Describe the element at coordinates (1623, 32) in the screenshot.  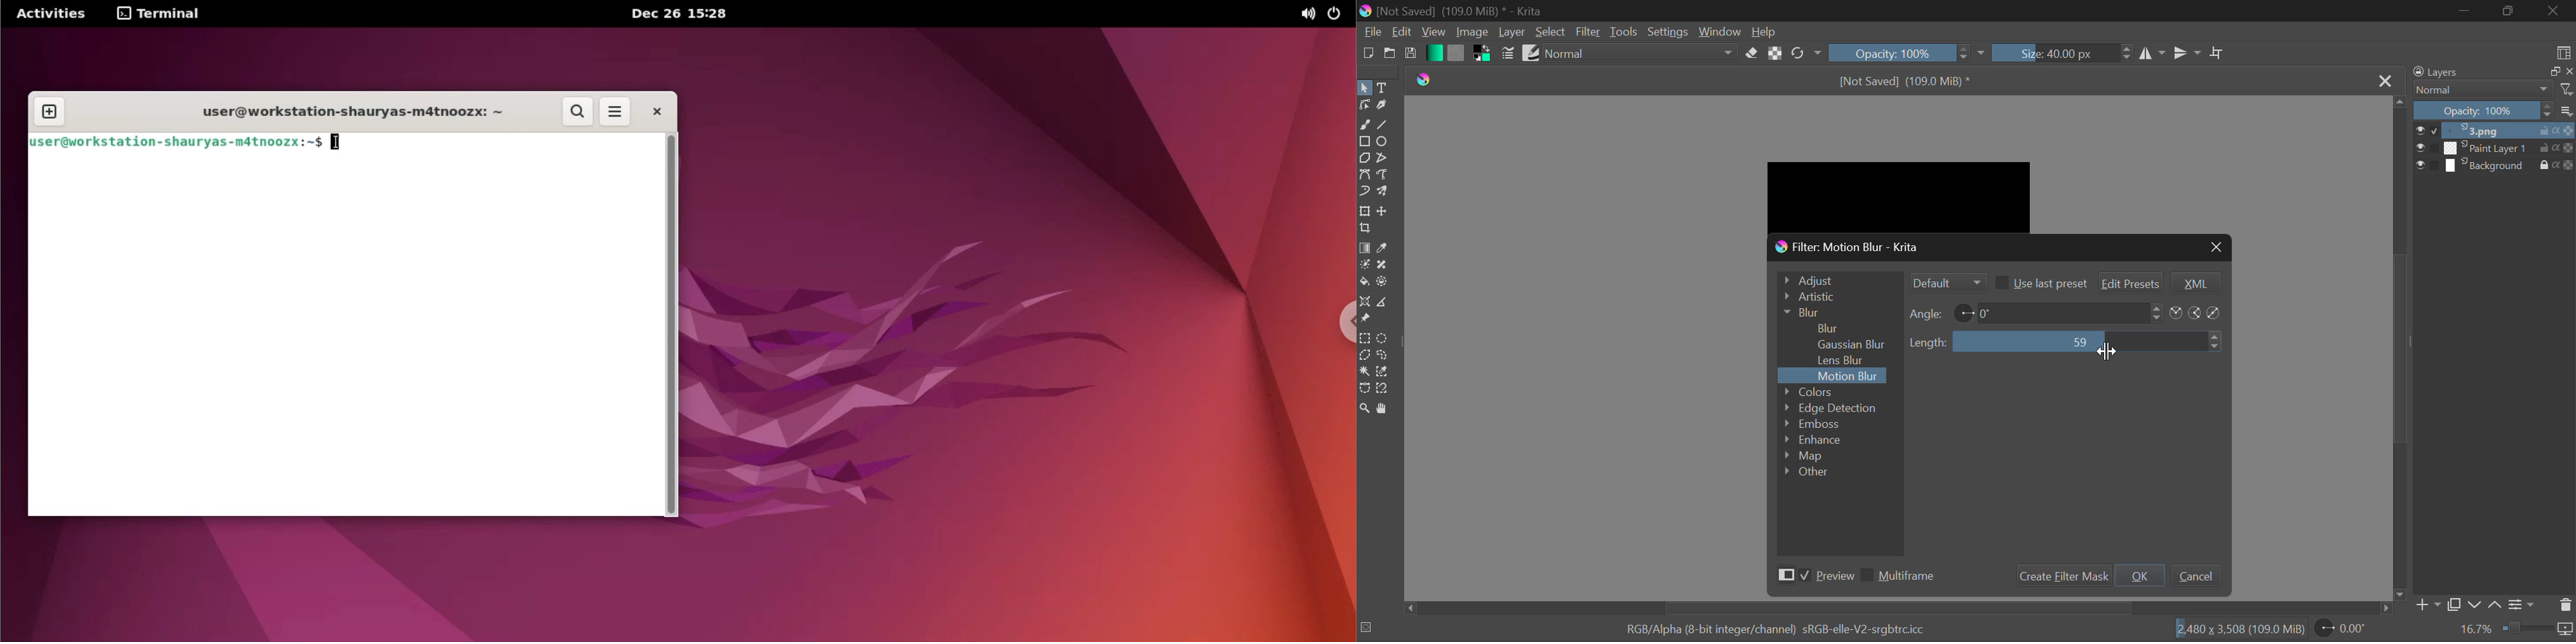
I see `Tools` at that location.